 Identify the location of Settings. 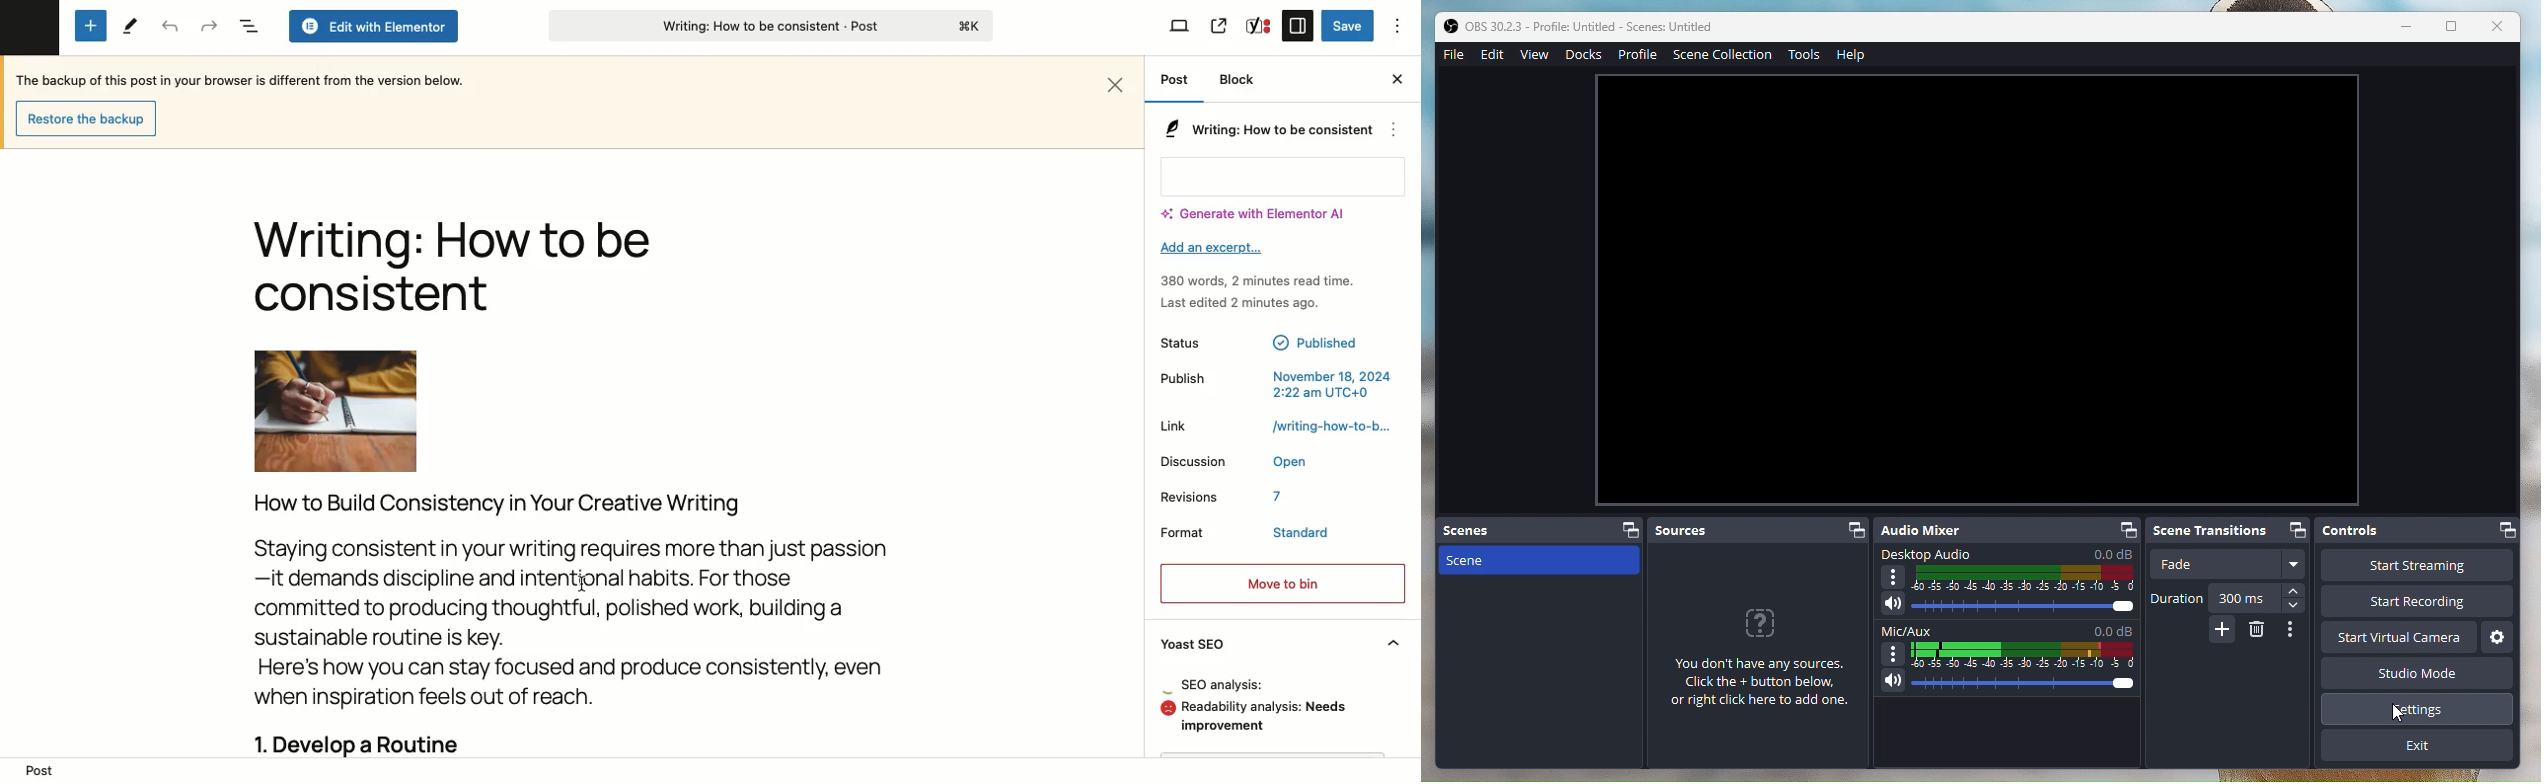
(1297, 25).